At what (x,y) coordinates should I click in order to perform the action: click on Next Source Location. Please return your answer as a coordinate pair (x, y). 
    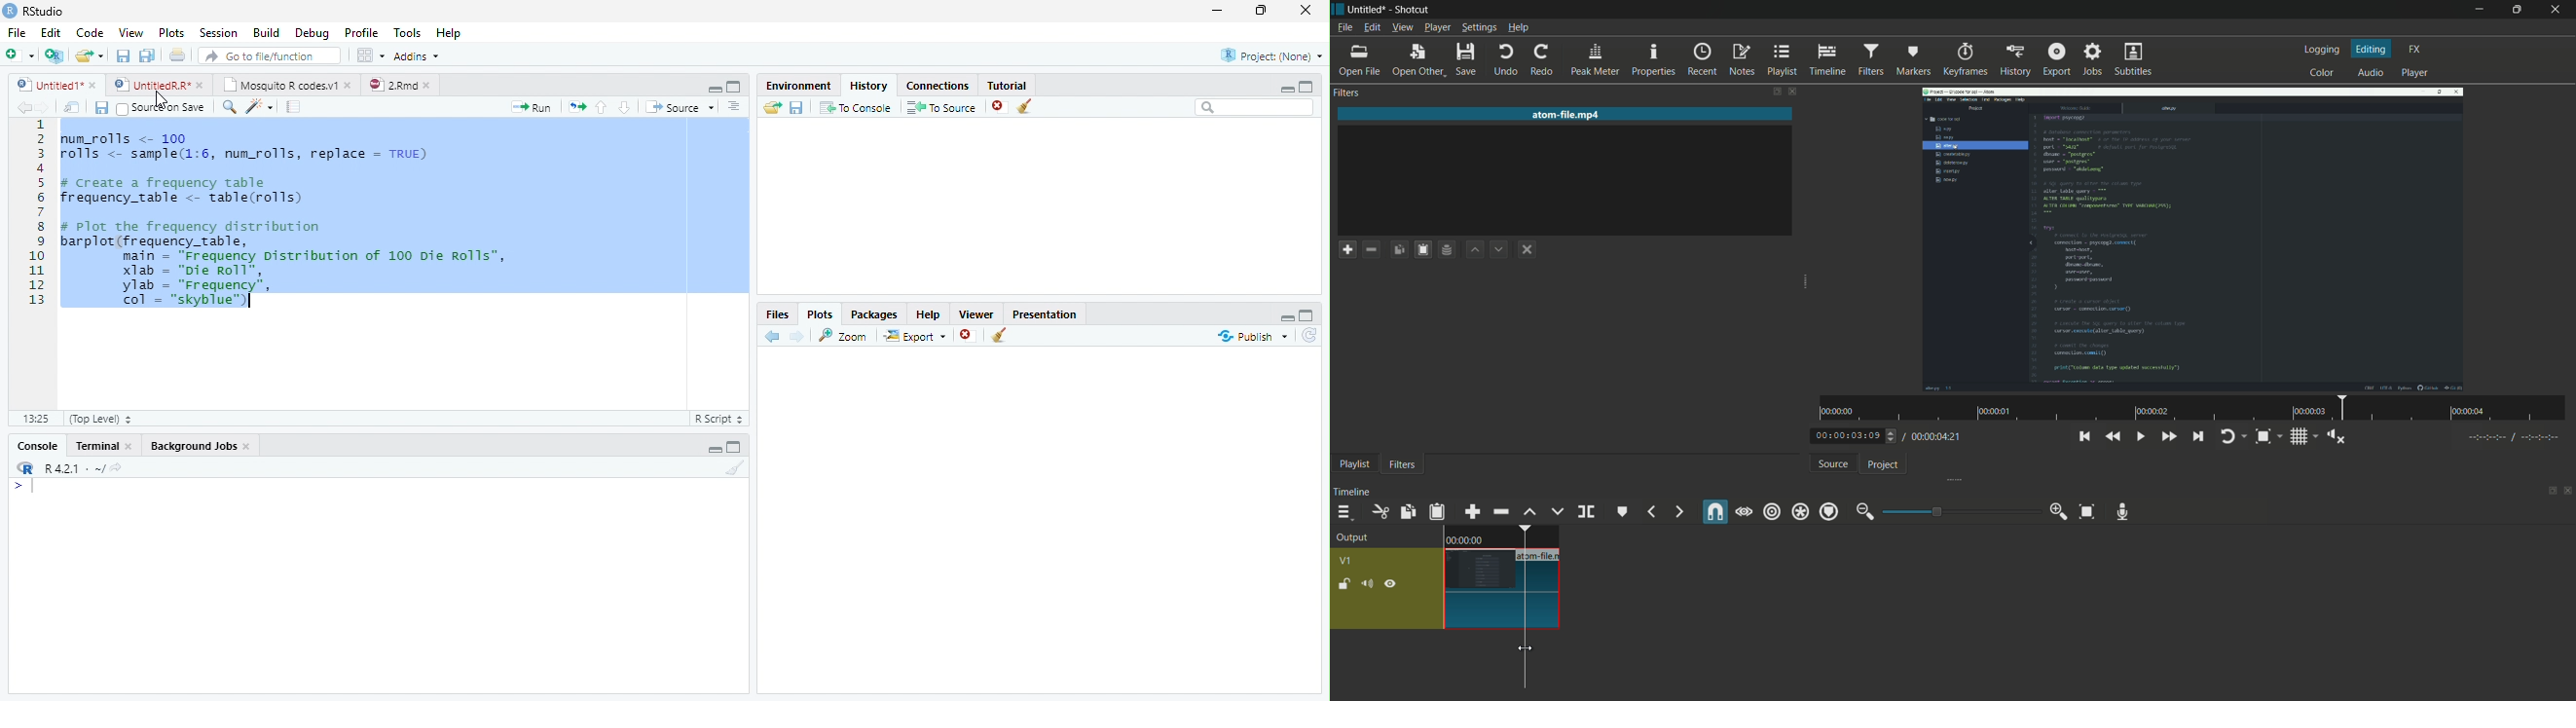
    Looking at the image, I should click on (44, 106).